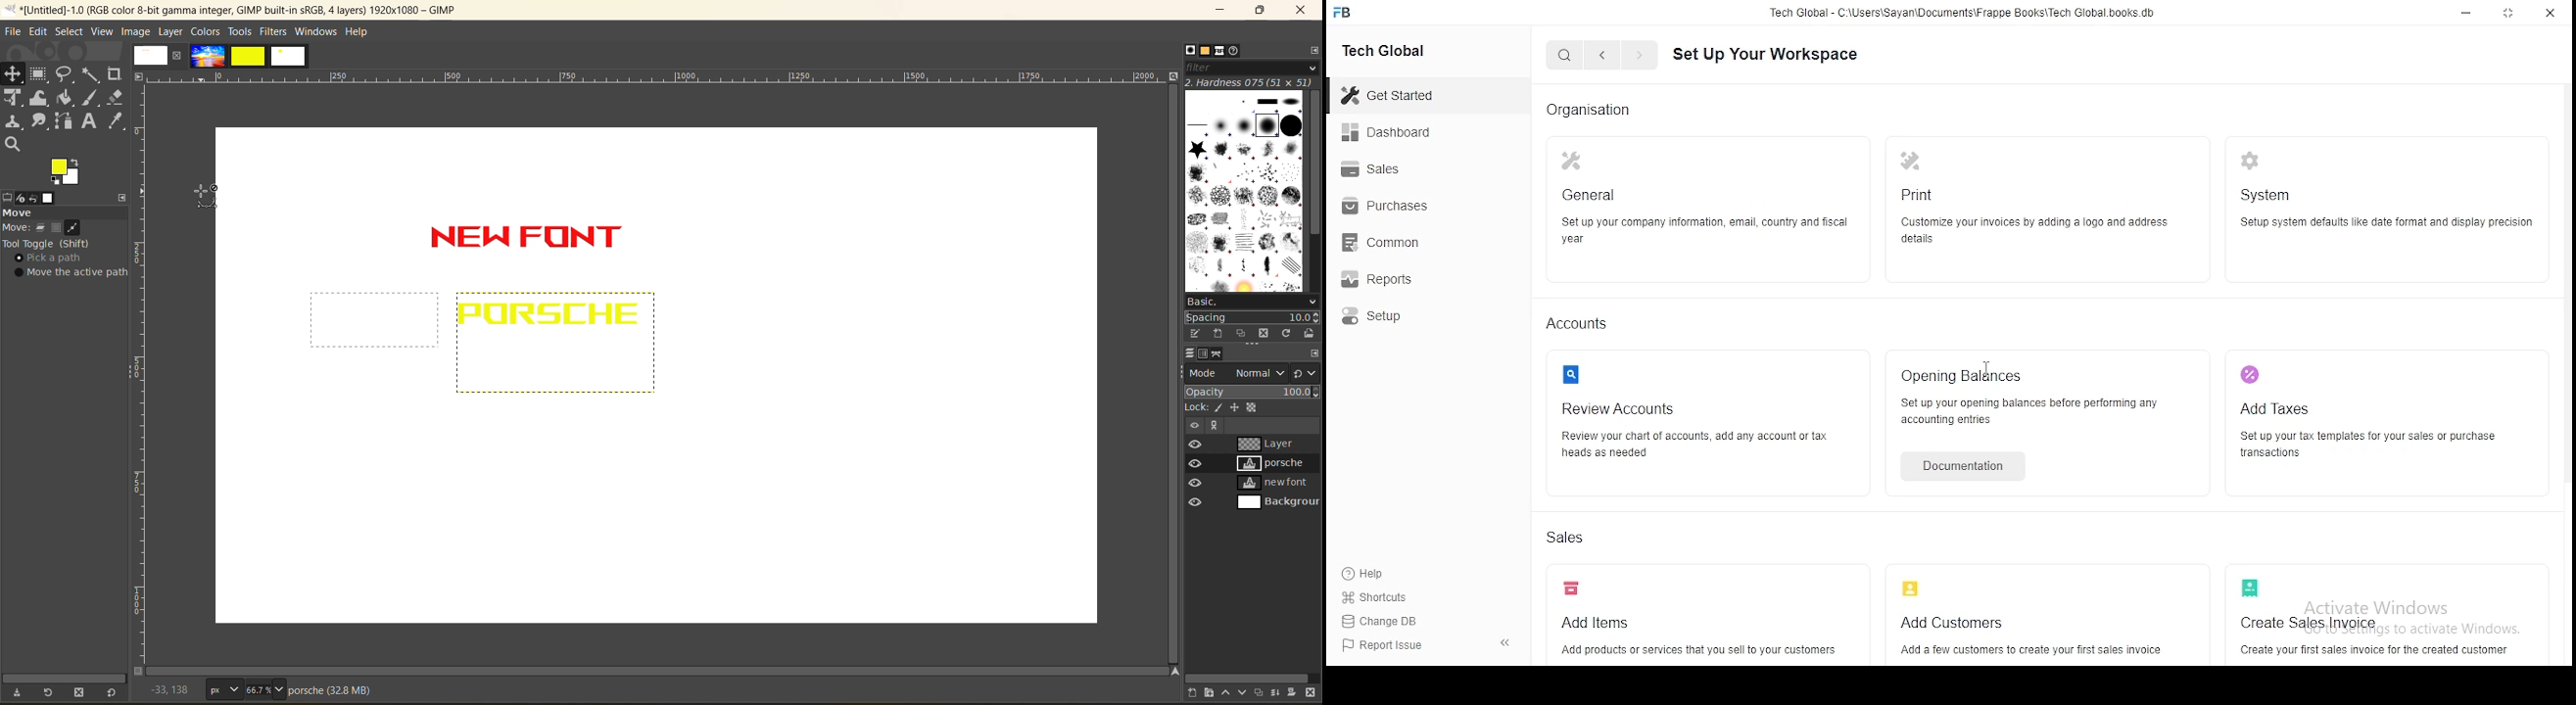 The width and height of the screenshot is (2576, 728). What do you see at coordinates (1705, 413) in the screenshot?
I see `Review Accounts` at bounding box center [1705, 413].